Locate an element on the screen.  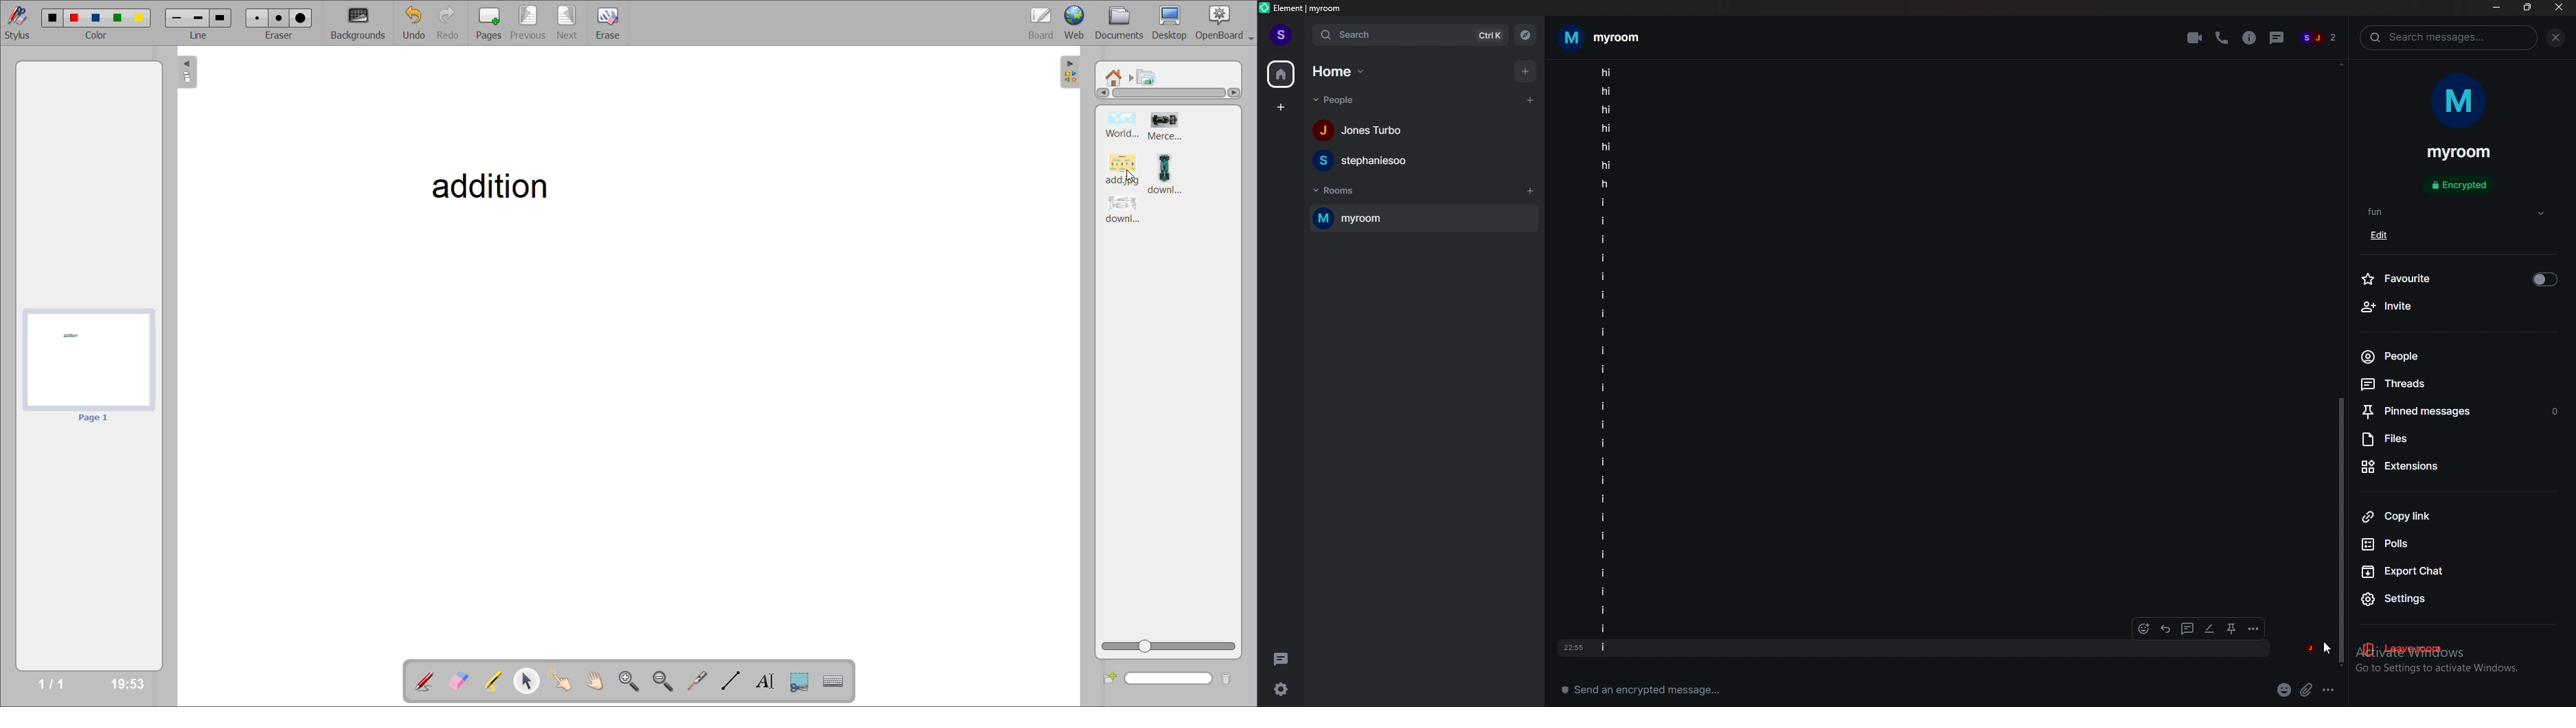
send an encrypted message... is located at coordinates (1691, 692).